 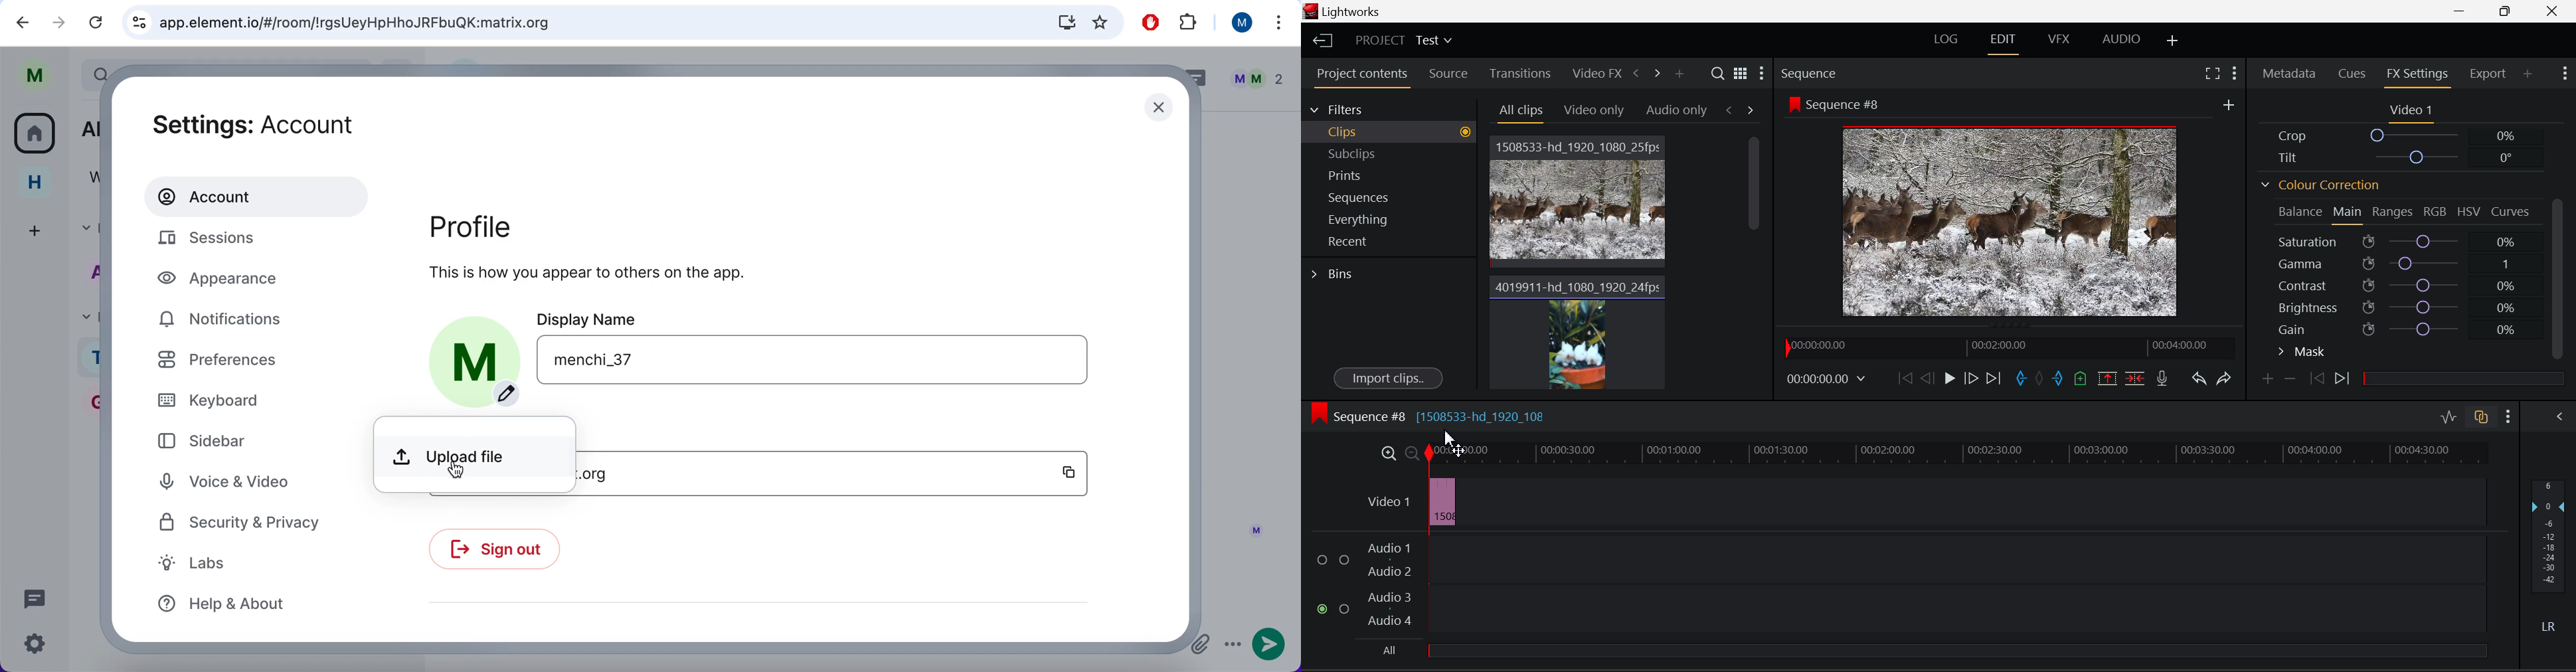 What do you see at coordinates (507, 555) in the screenshot?
I see `sign out` at bounding box center [507, 555].